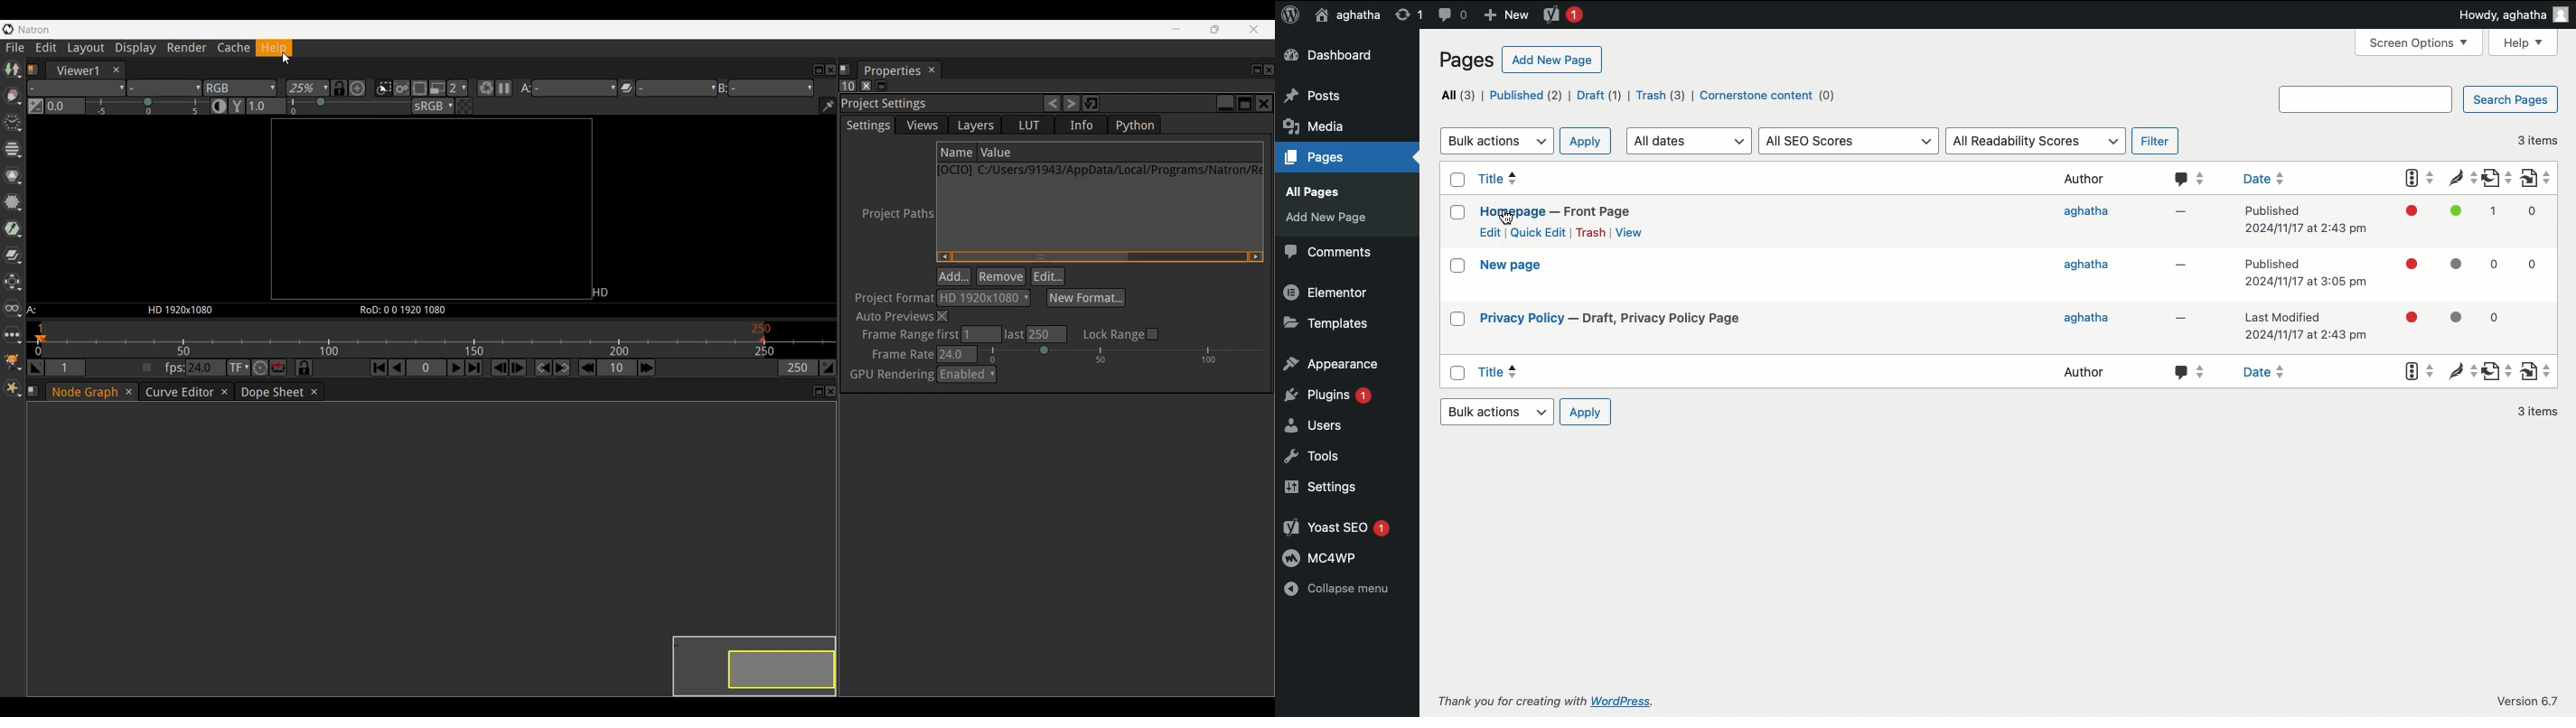  Describe the element at coordinates (1320, 488) in the screenshot. I see `Settings` at that location.